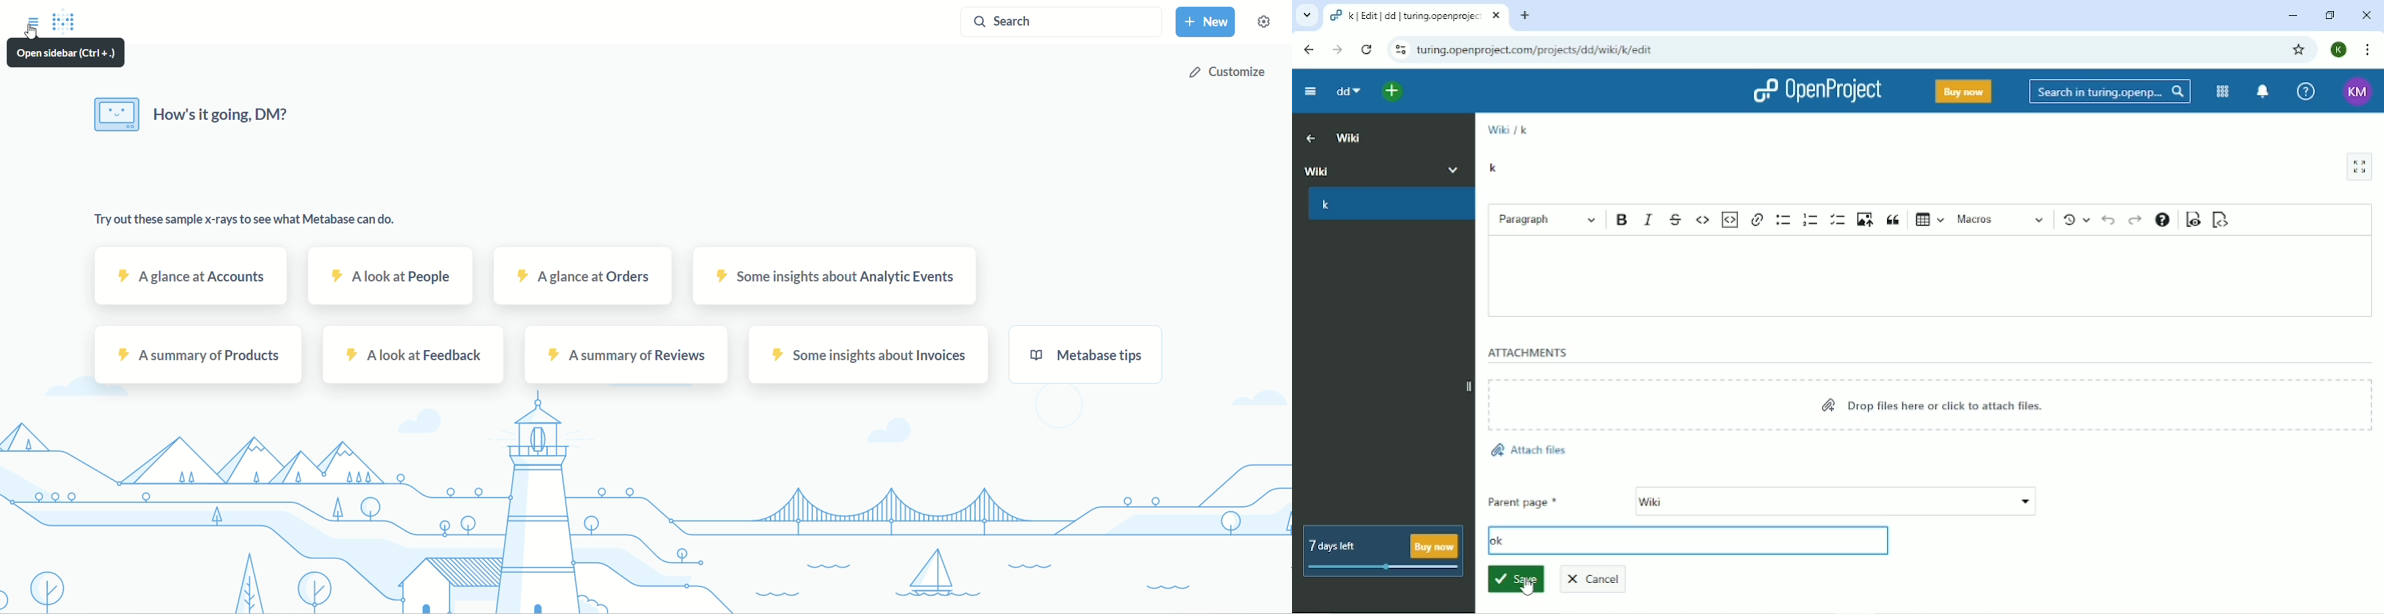 This screenshot has height=616, width=2408. What do you see at coordinates (1649, 218) in the screenshot?
I see `Italic` at bounding box center [1649, 218].